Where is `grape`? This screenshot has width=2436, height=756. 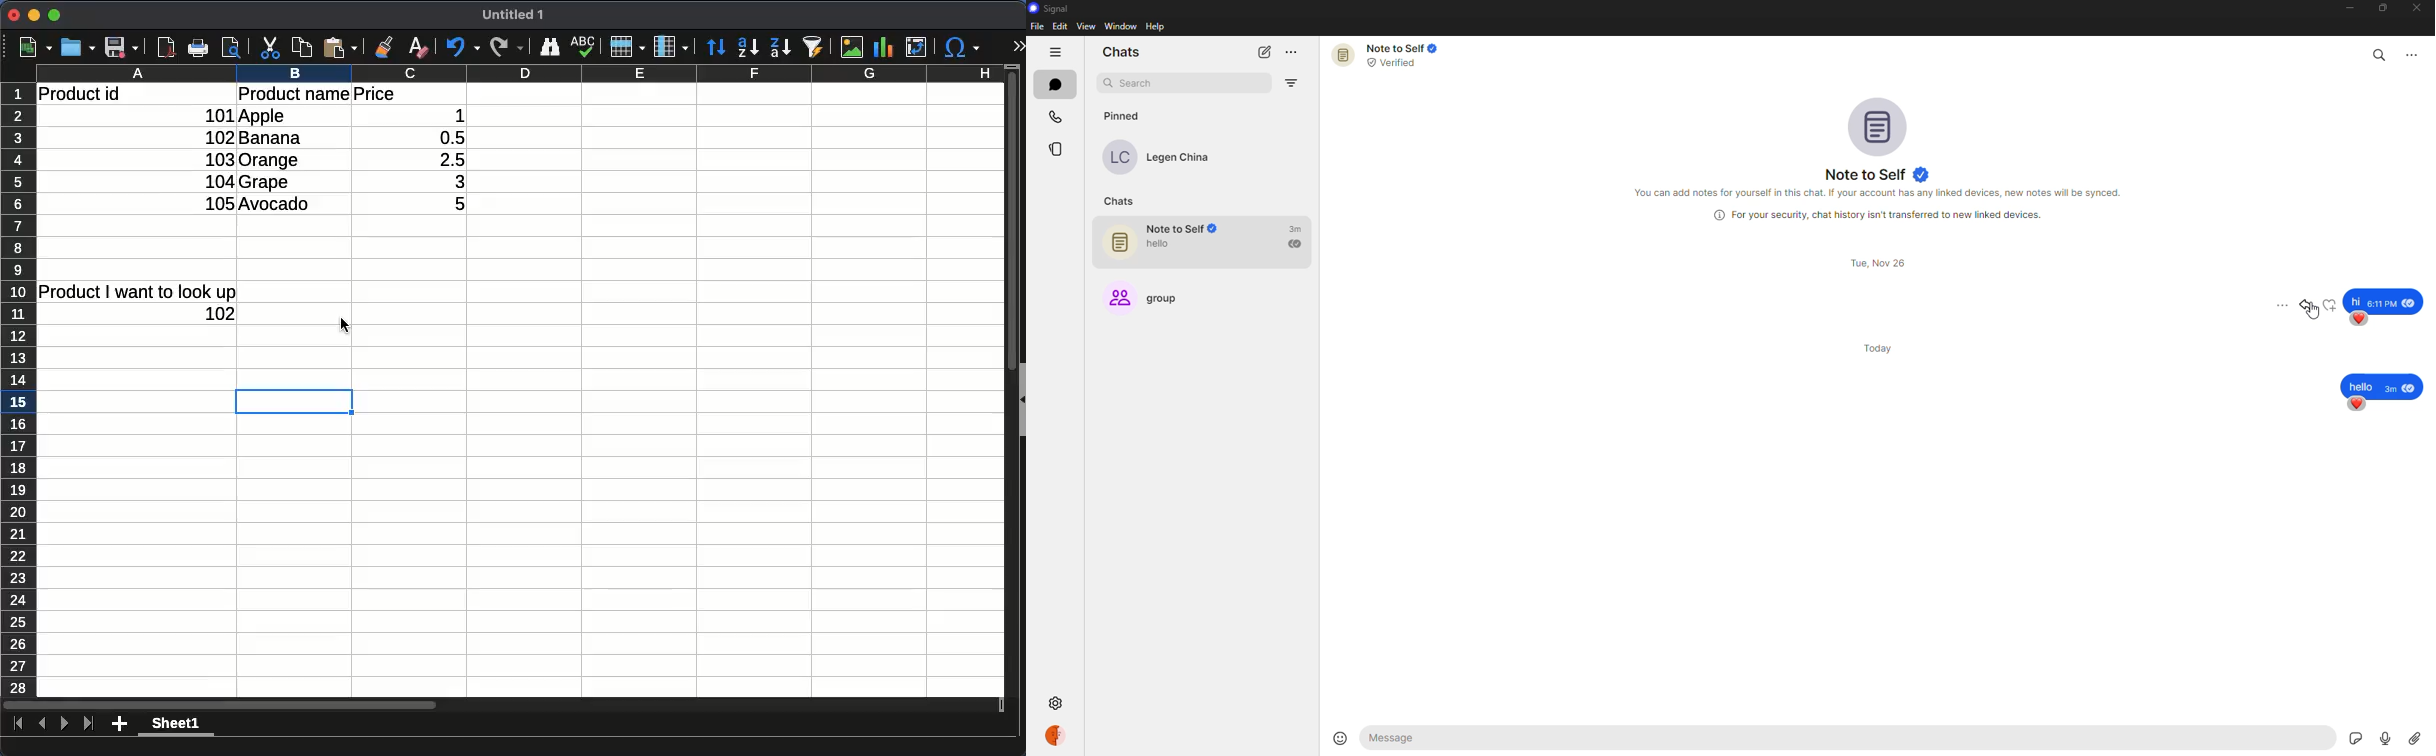
grape is located at coordinates (265, 183).